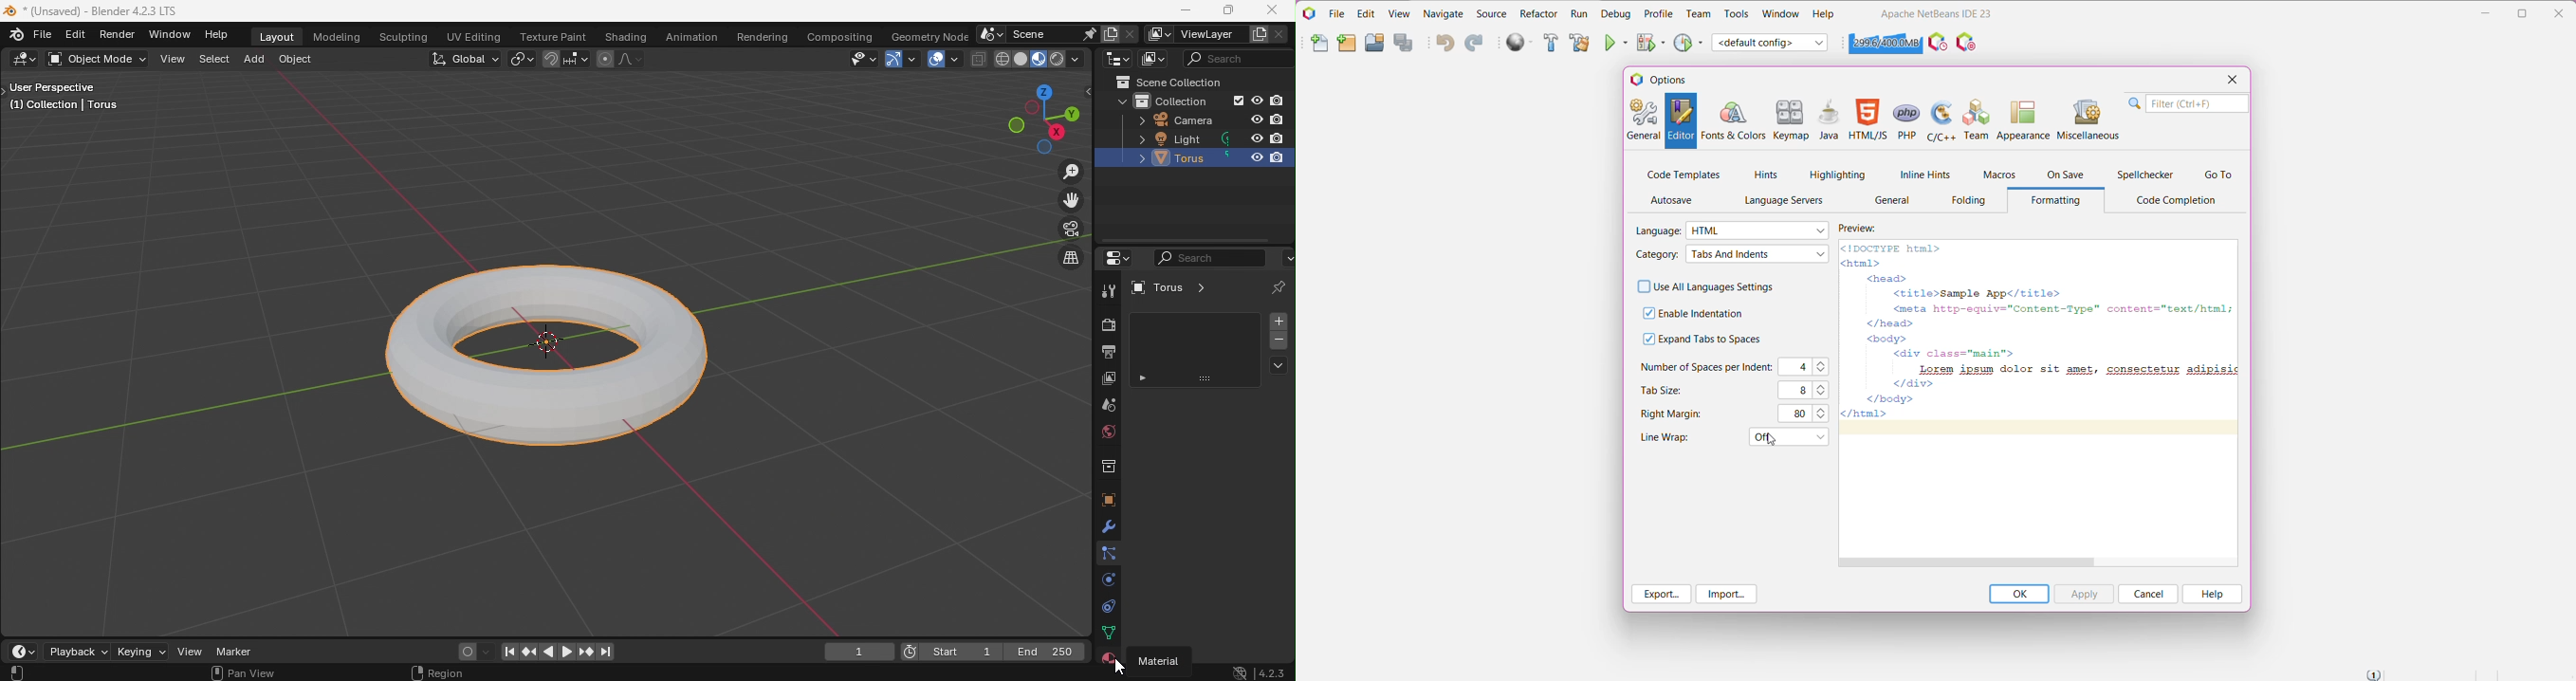  I want to click on Add, so click(256, 58).